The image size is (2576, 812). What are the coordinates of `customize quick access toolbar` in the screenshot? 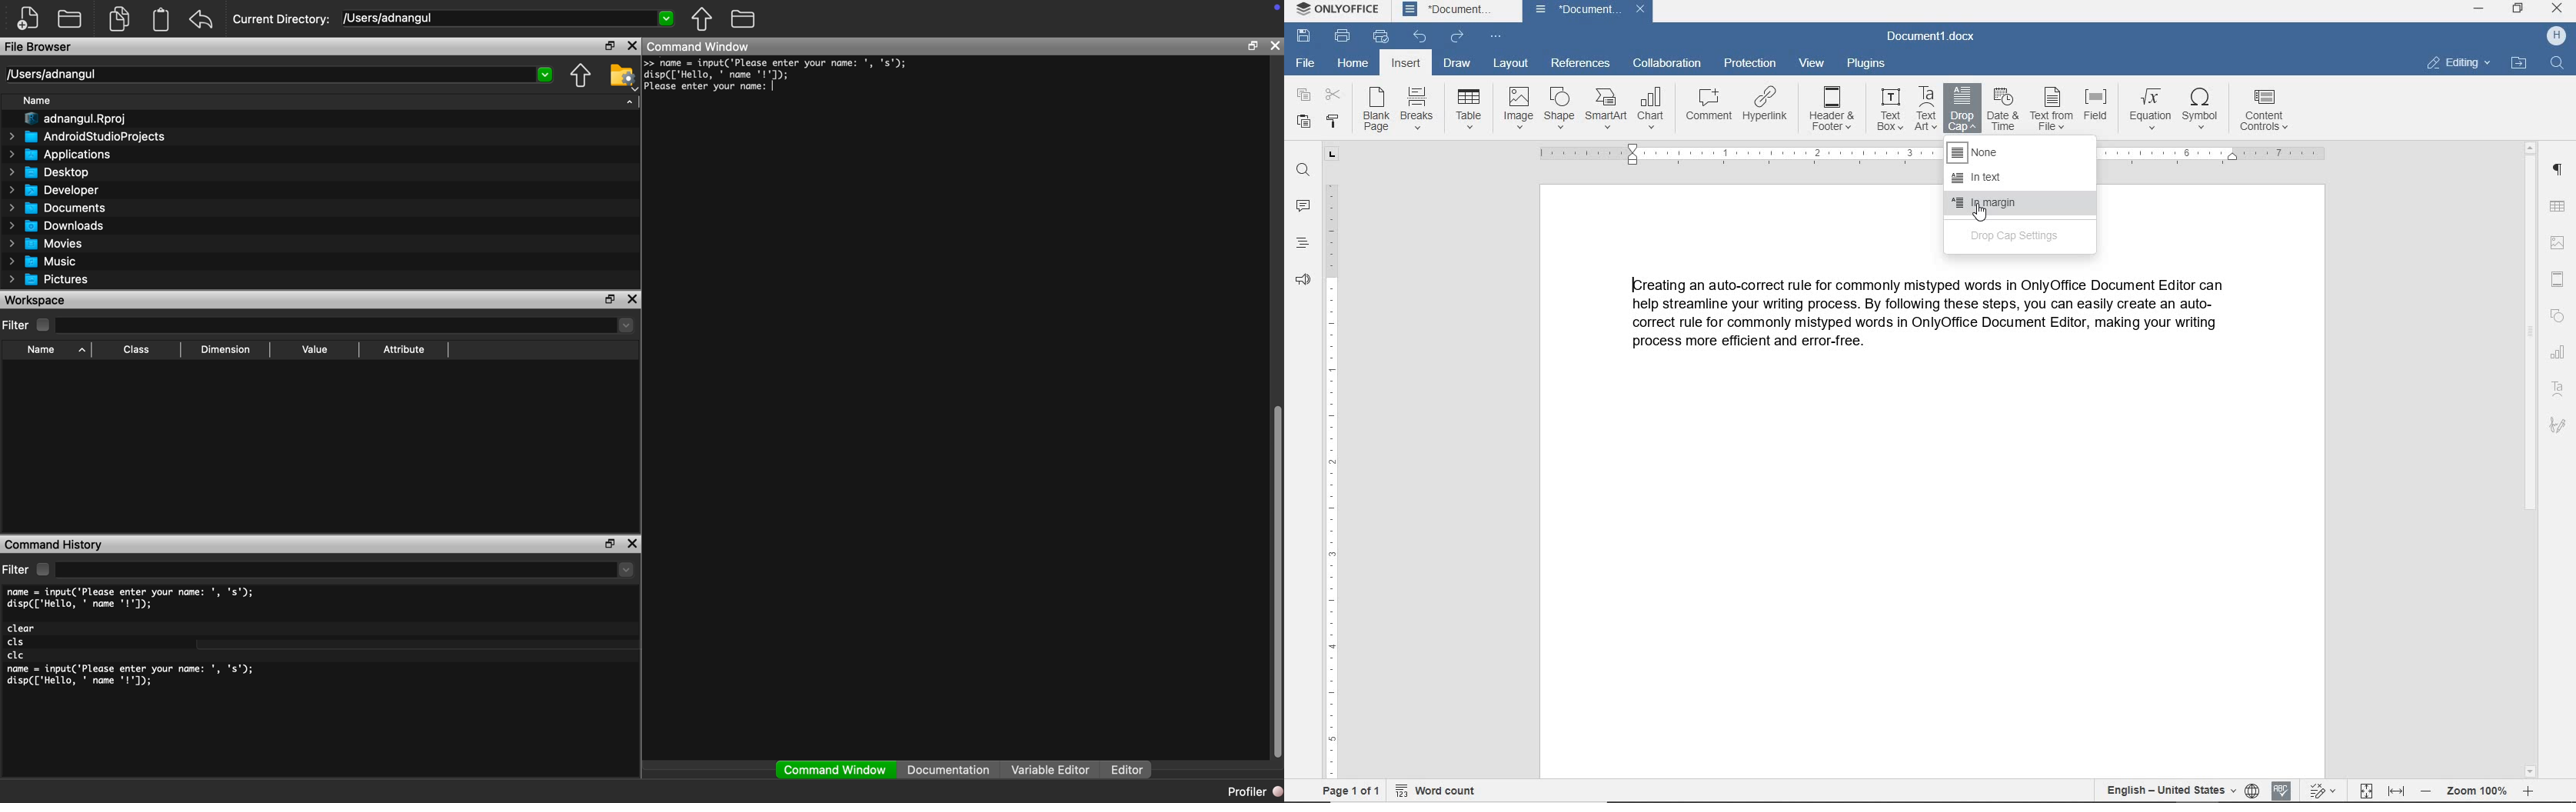 It's located at (1495, 35).